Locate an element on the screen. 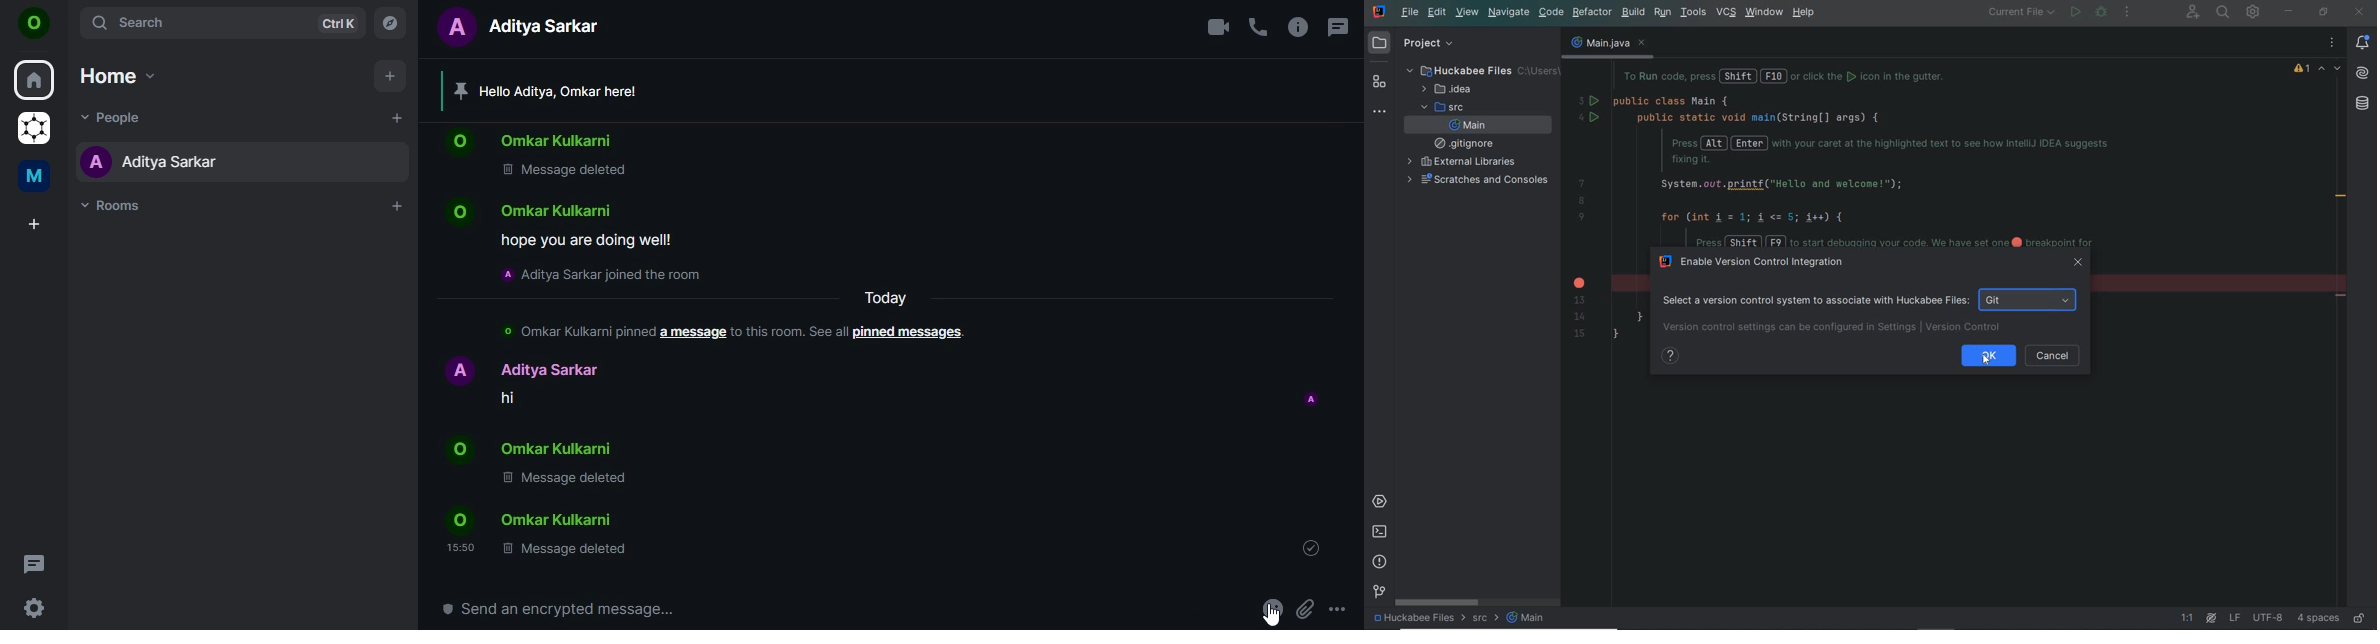  on is located at coordinates (38, 24).